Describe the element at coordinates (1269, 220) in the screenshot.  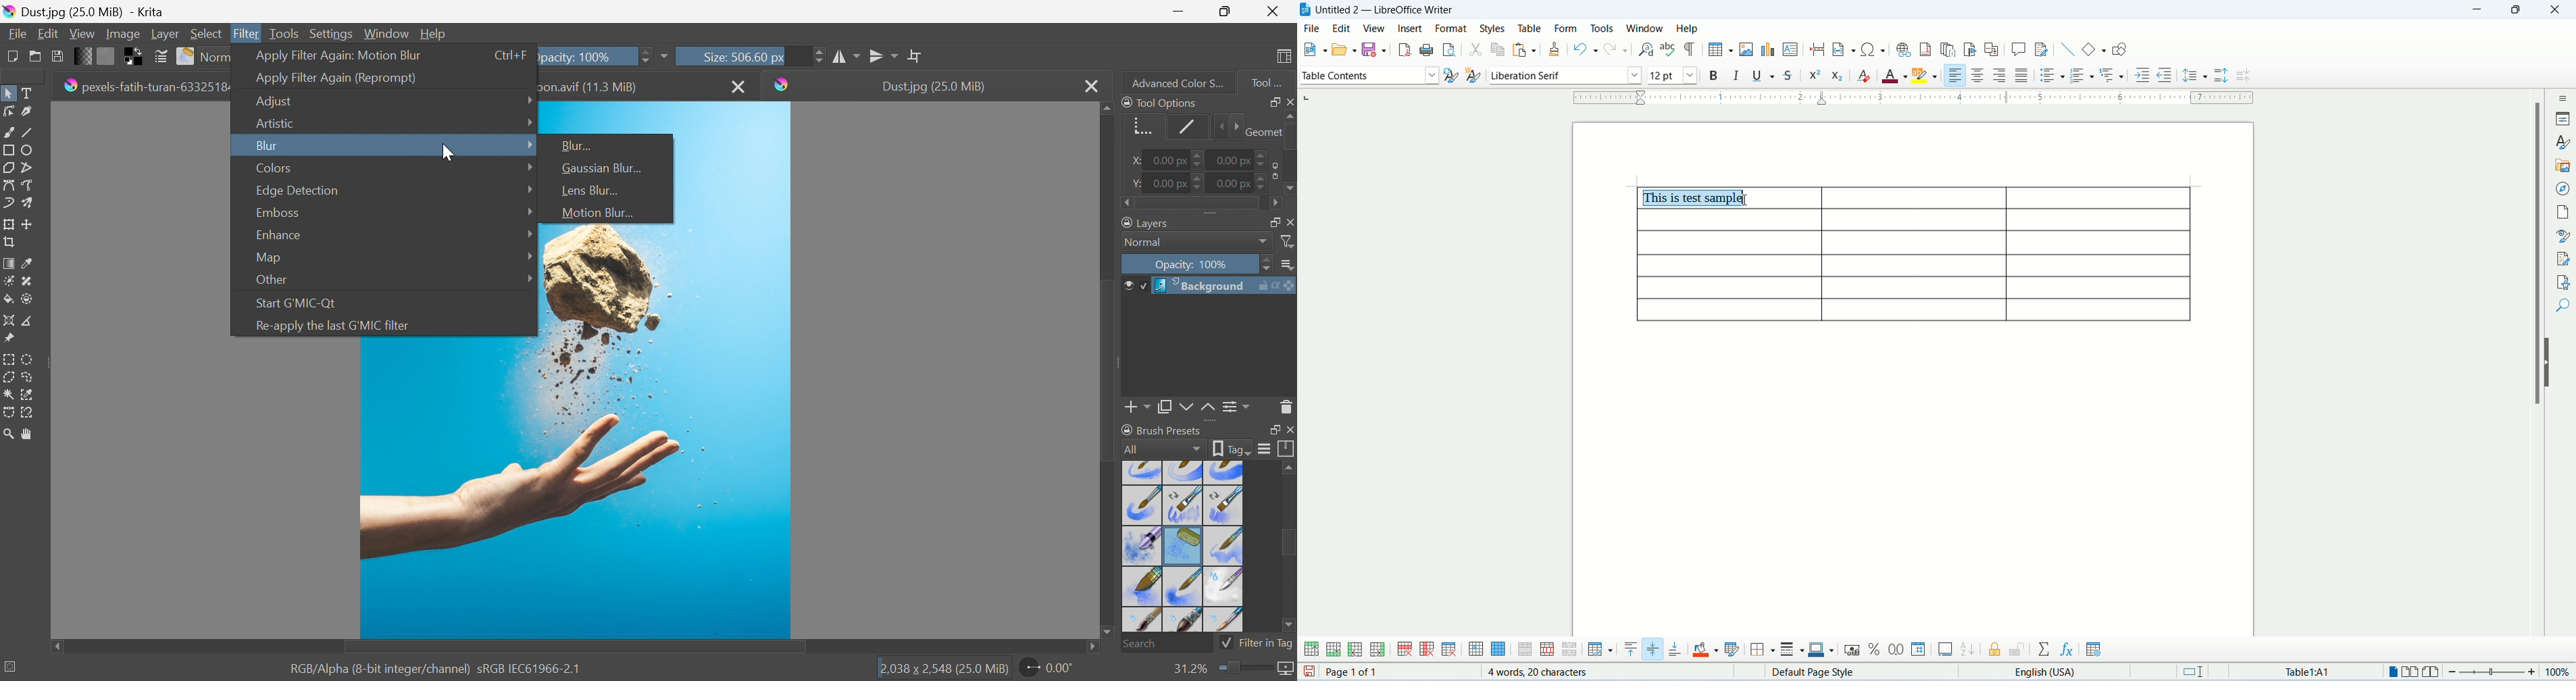
I see `Layers` at that location.